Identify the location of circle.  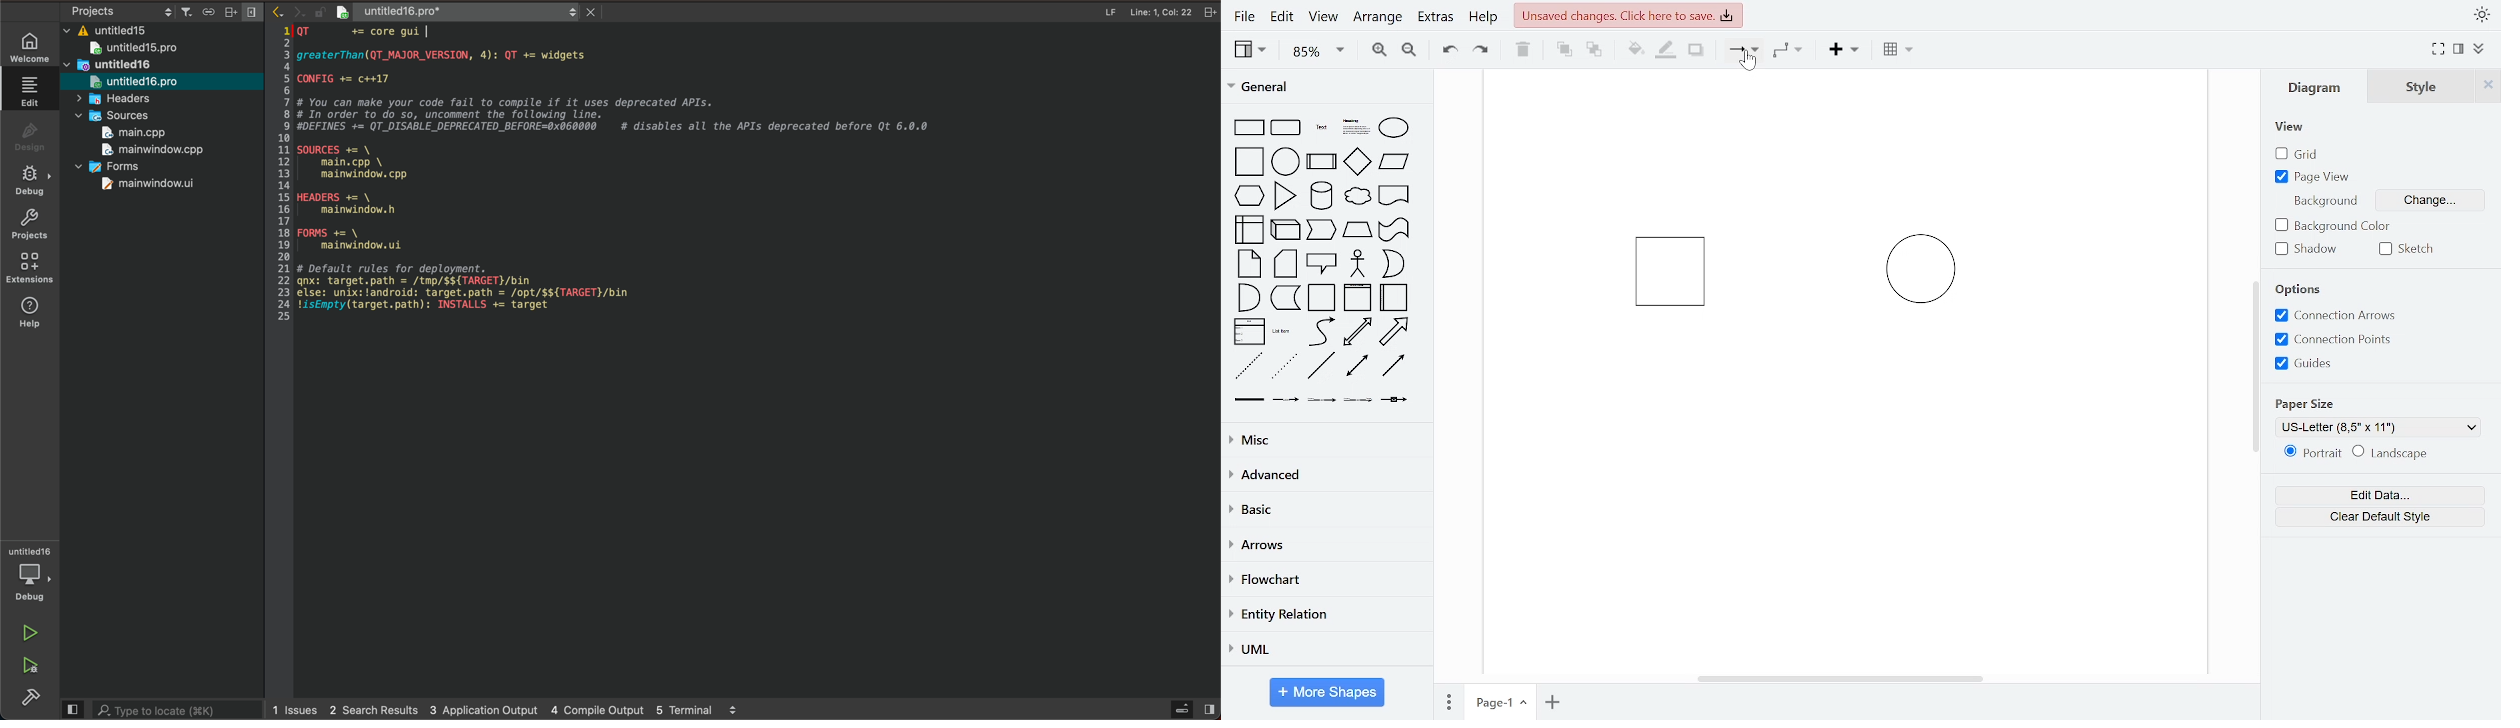
(1286, 161).